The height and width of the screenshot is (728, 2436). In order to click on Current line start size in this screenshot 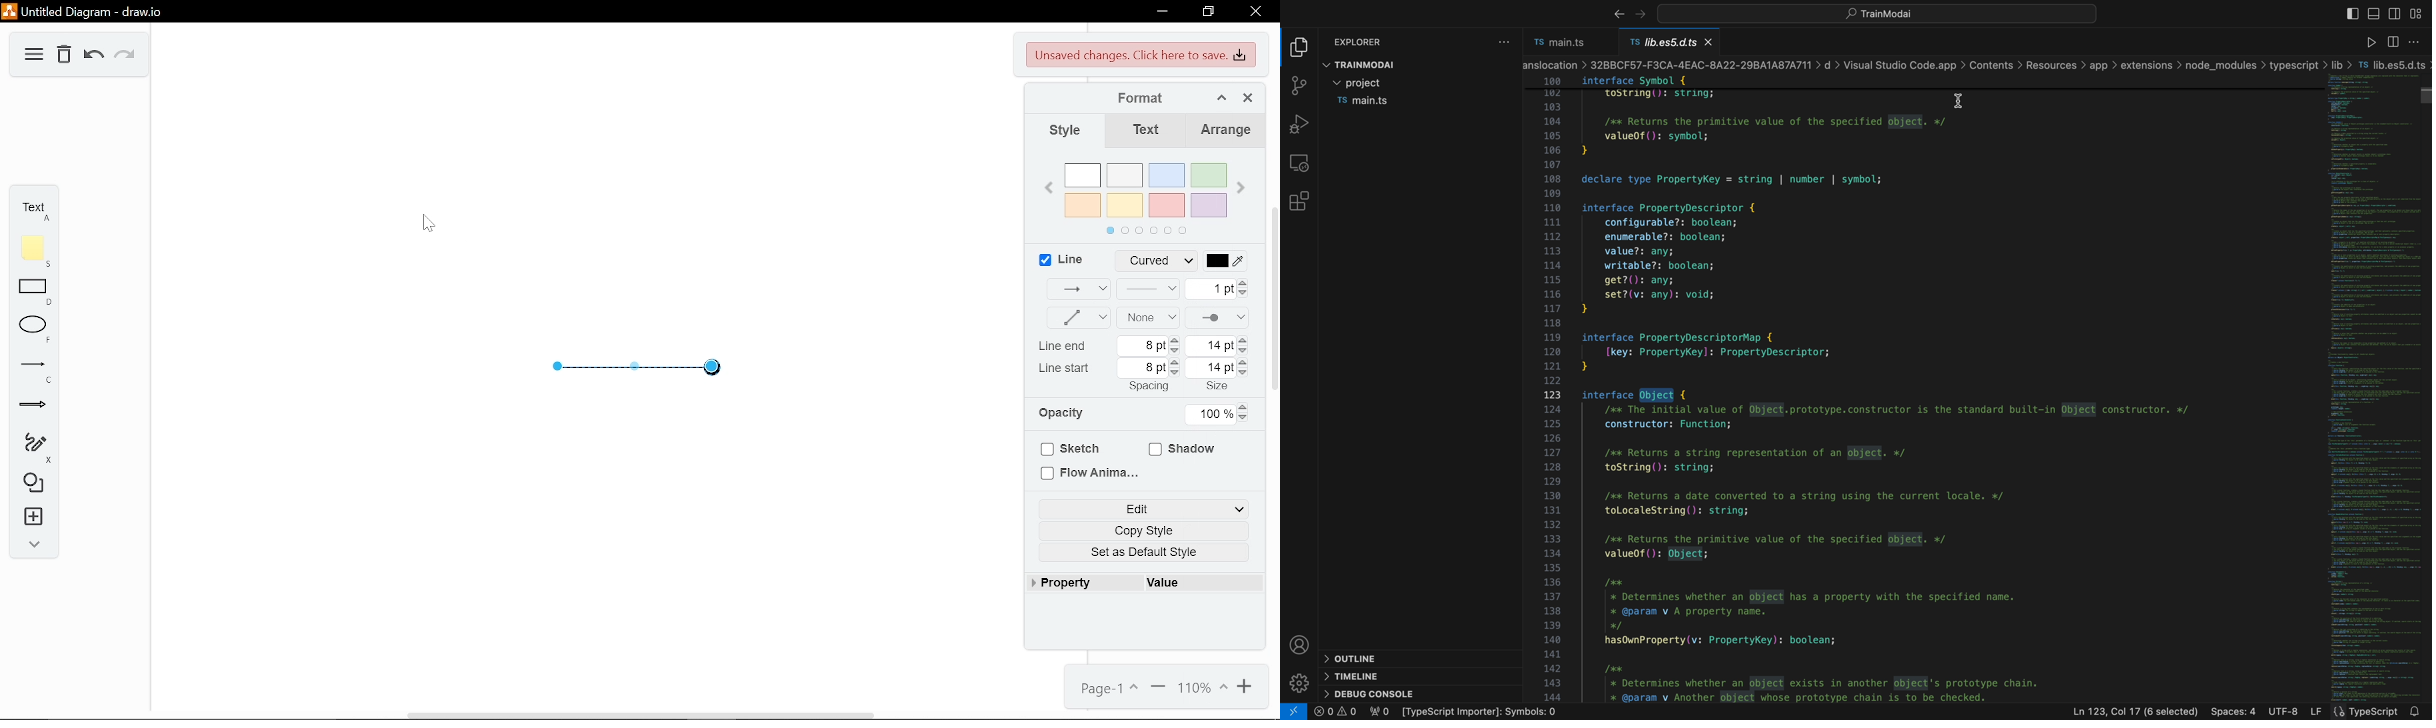, I will do `click(1212, 367)`.